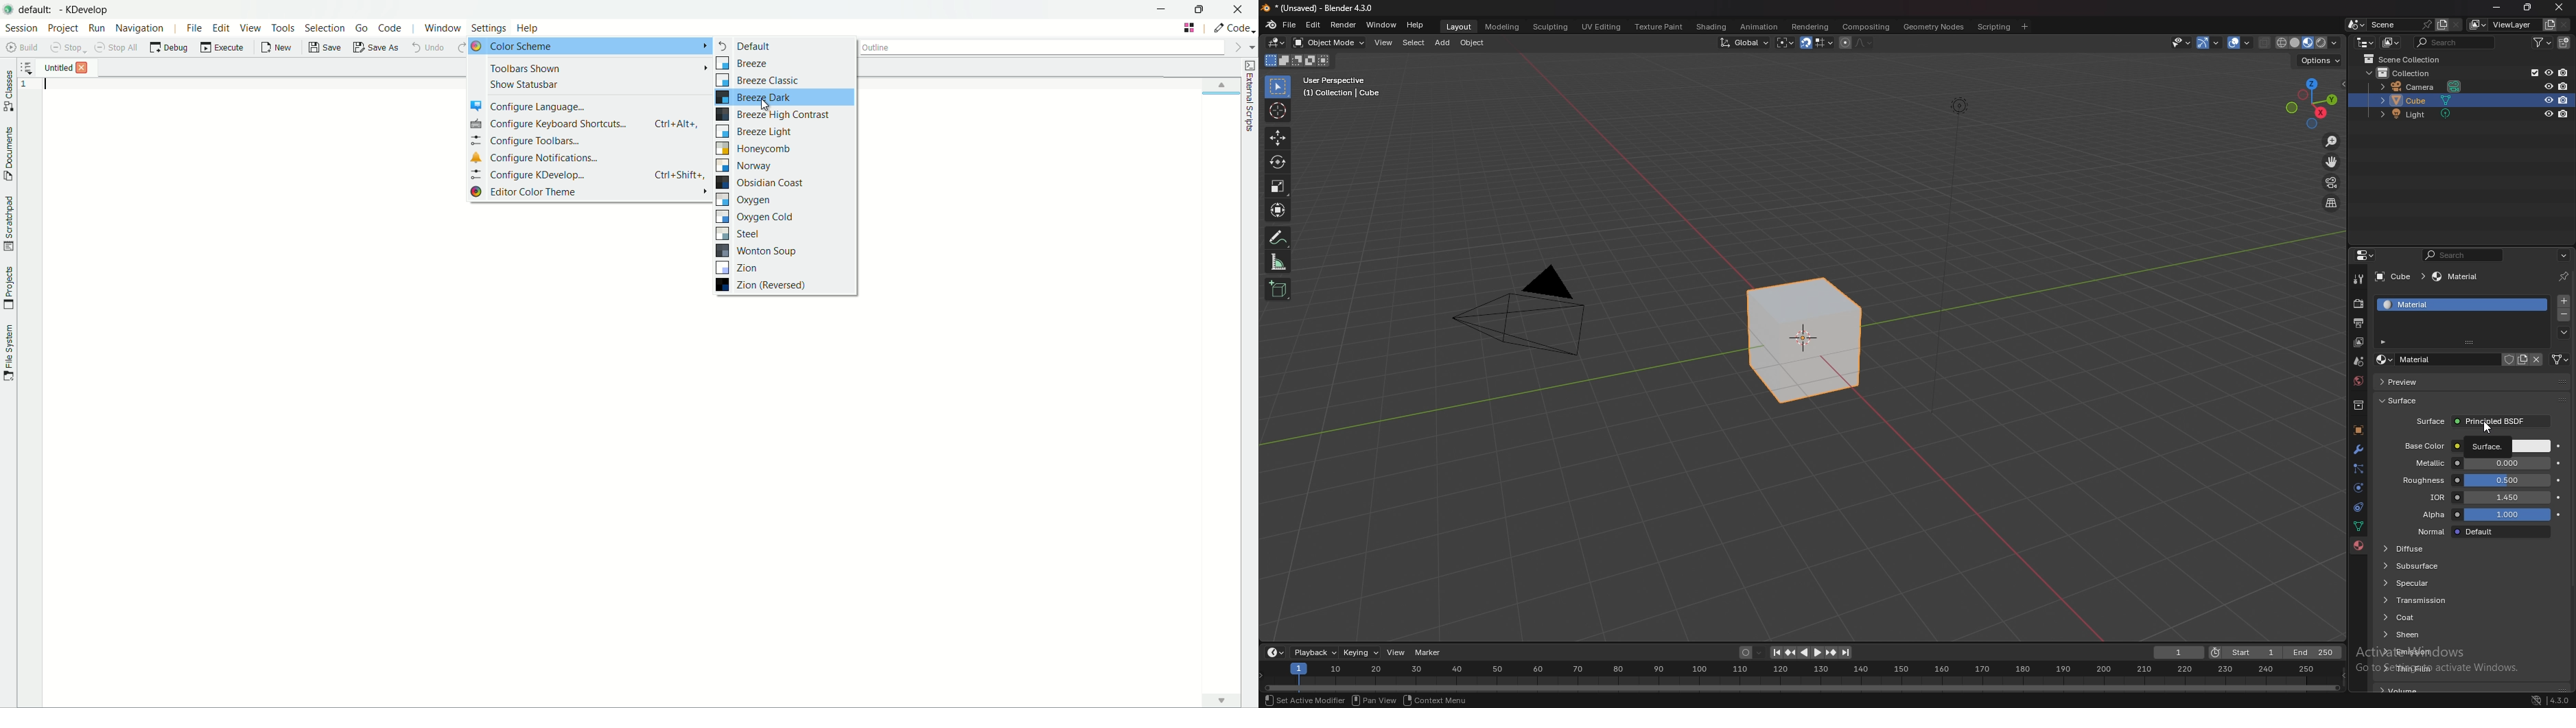 The height and width of the screenshot is (728, 2576). I want to click on gizmo, so click(2212, 42).